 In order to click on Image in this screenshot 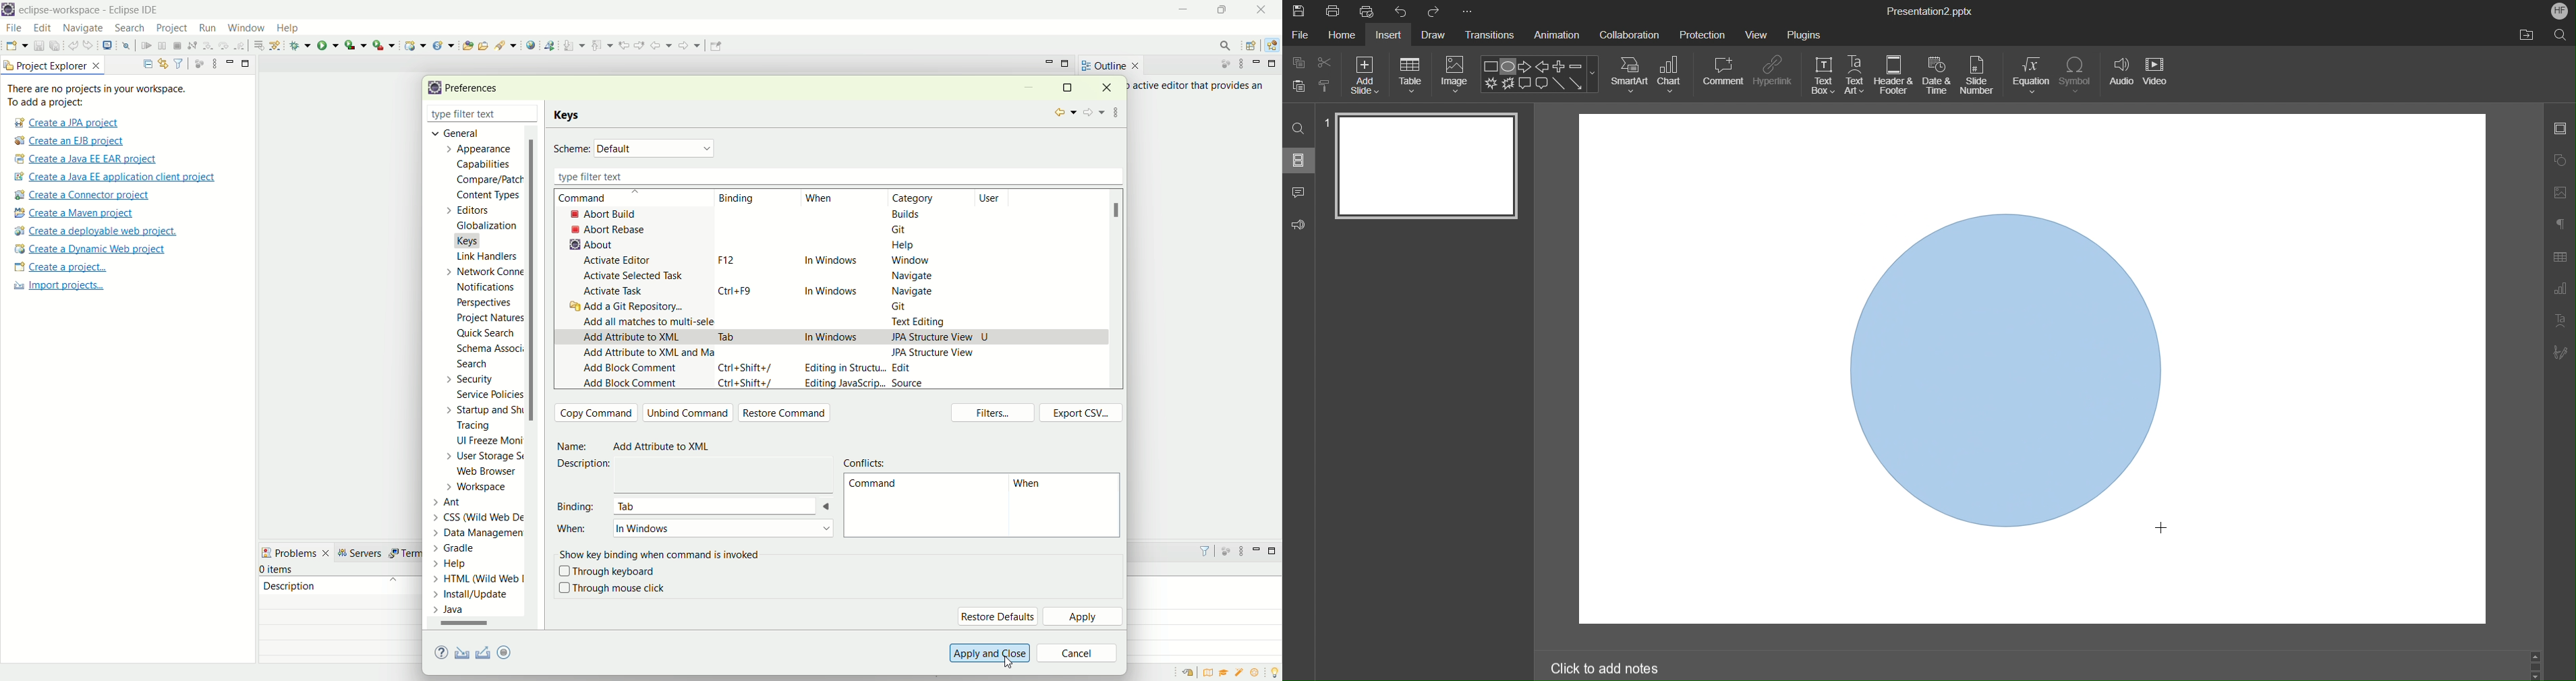, I will do `click(1456, 75)`.